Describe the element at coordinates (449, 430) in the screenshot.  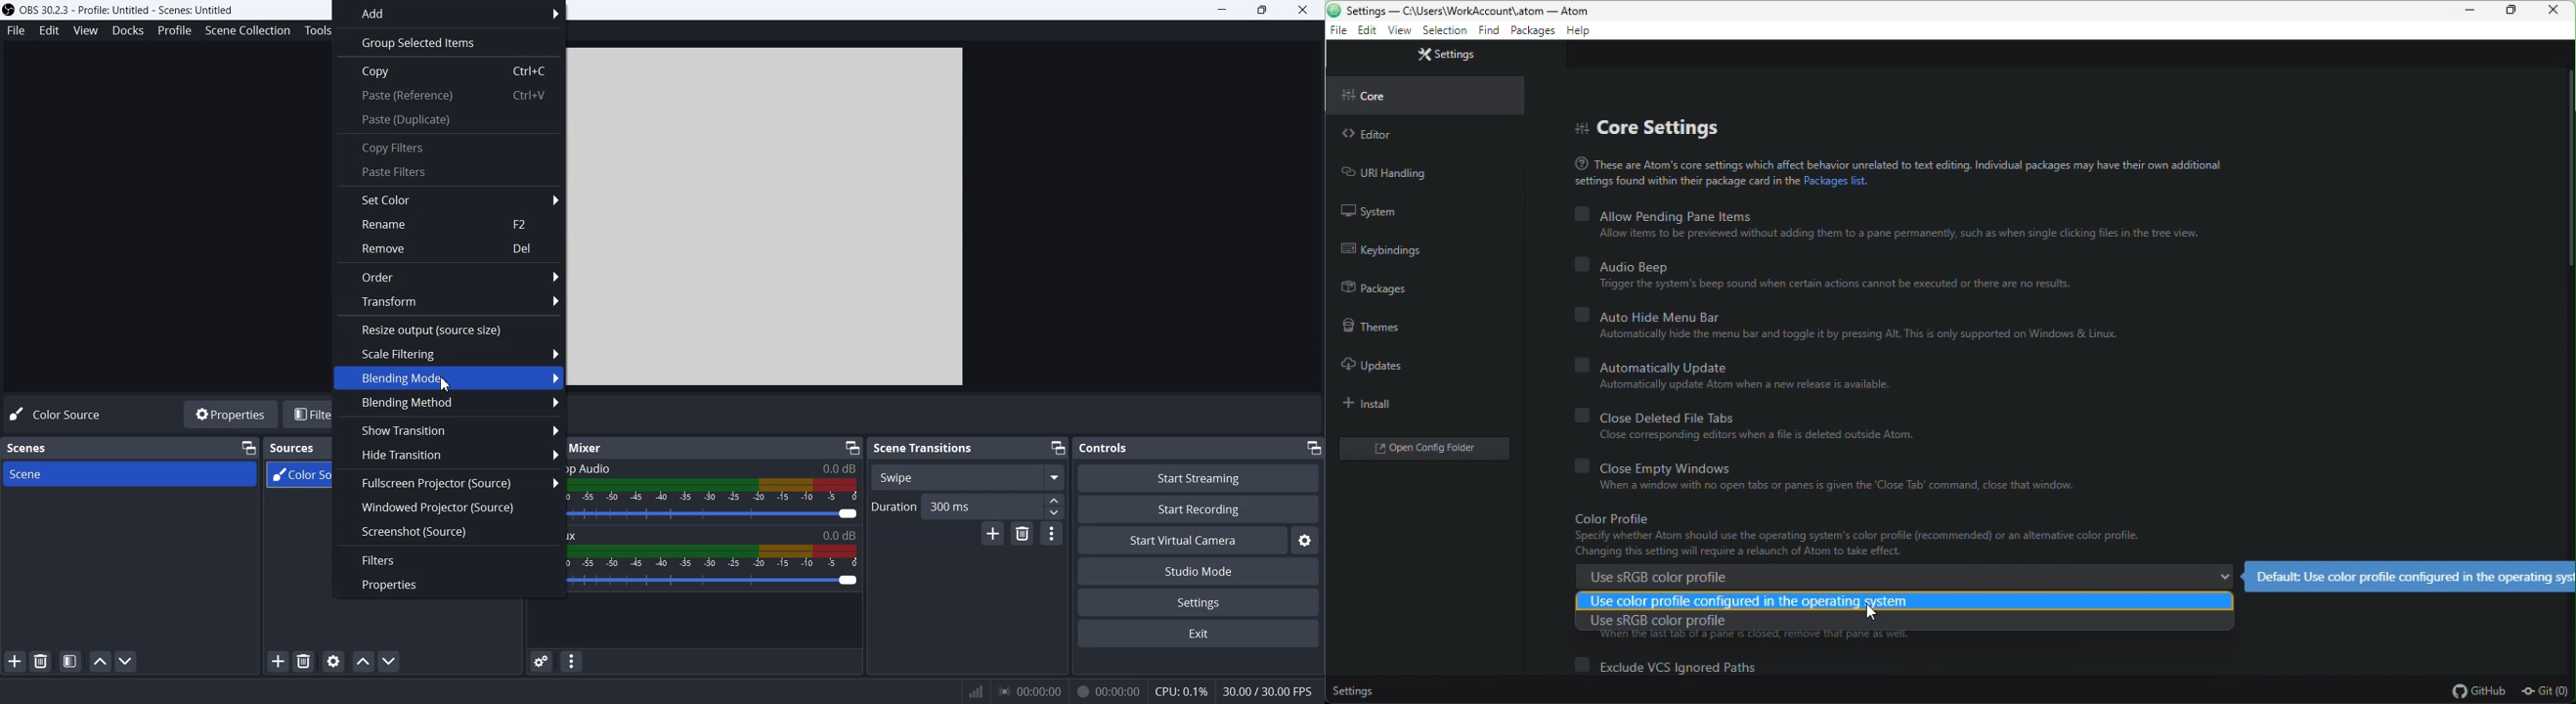
I see `Show Transition` at that location.